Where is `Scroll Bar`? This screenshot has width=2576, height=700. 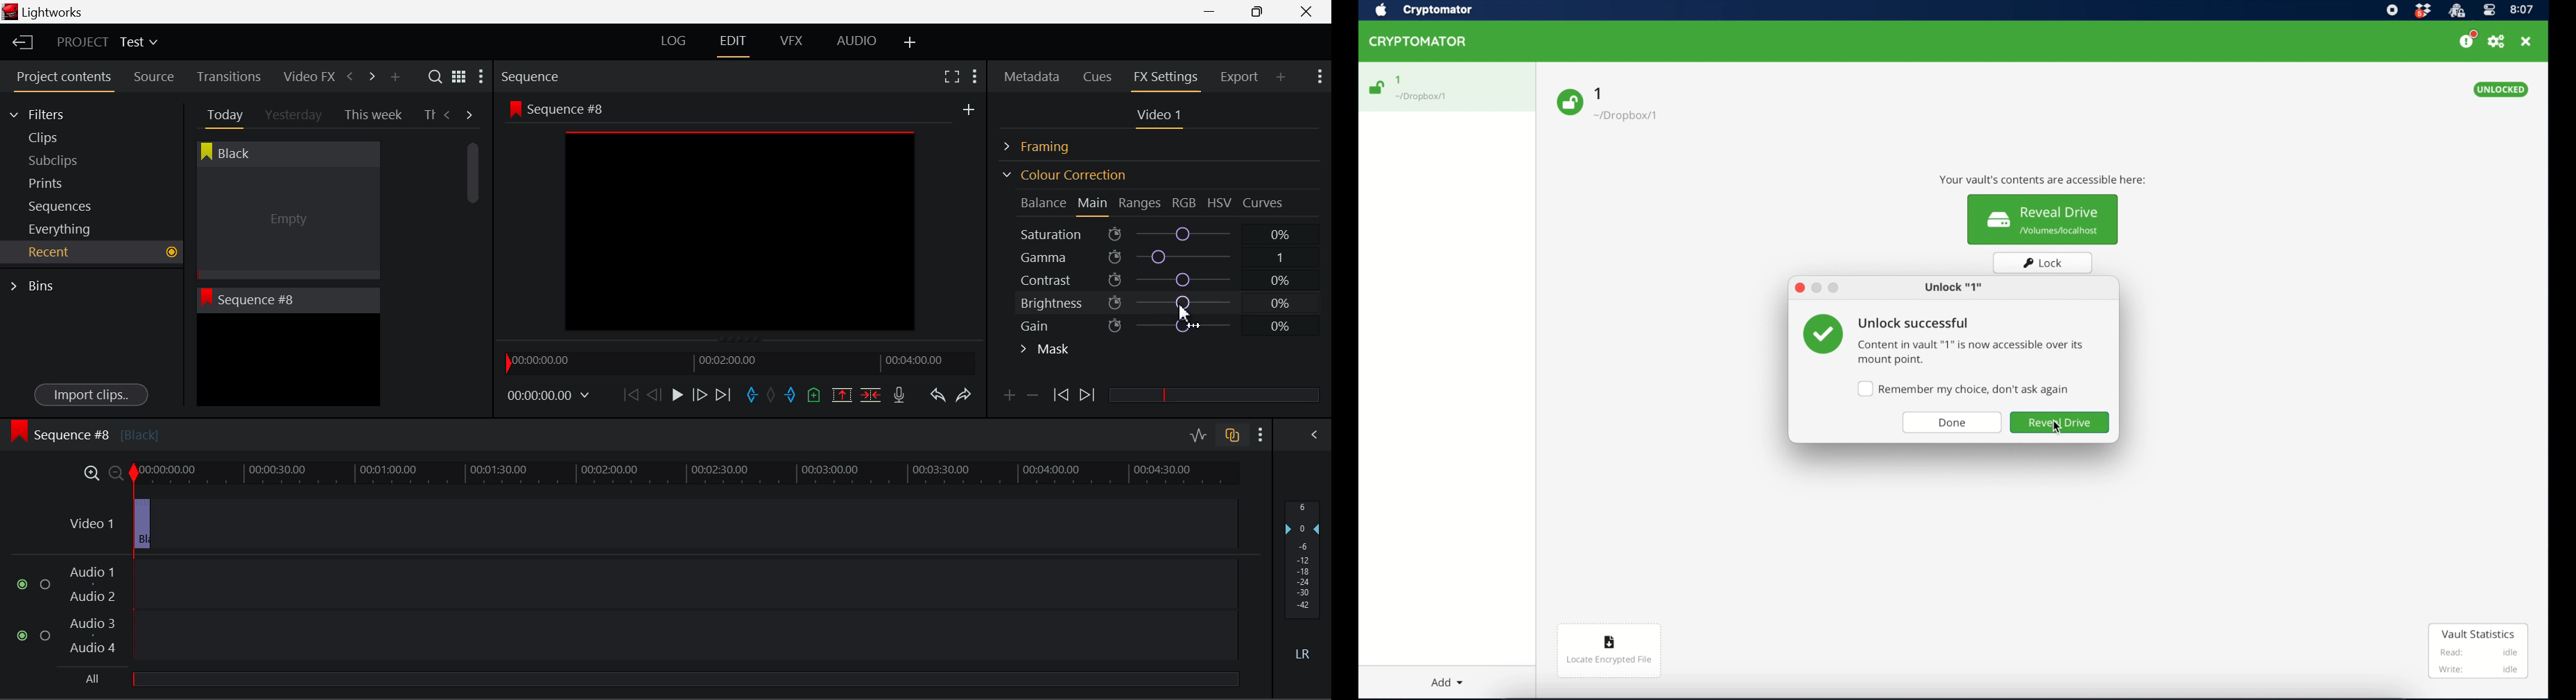 Scroll Bar is located at coordinates (474, 263).